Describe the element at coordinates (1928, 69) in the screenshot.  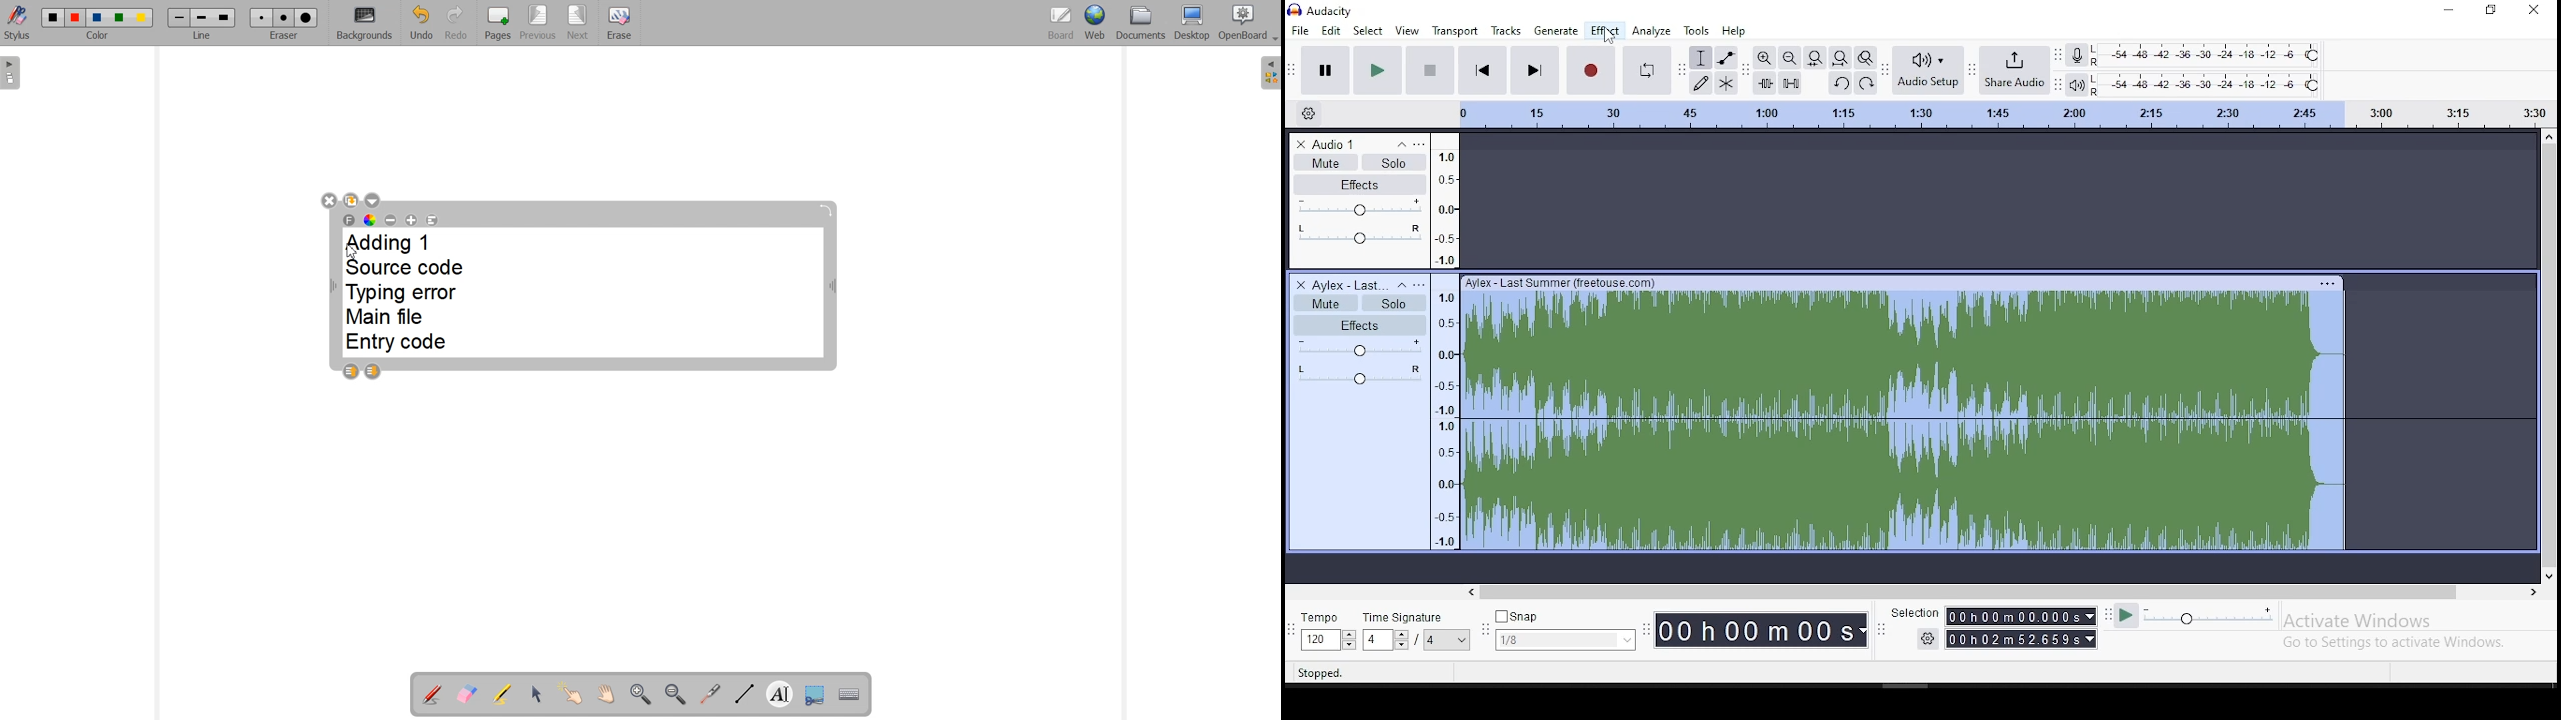
I see `audio setup` at that location.